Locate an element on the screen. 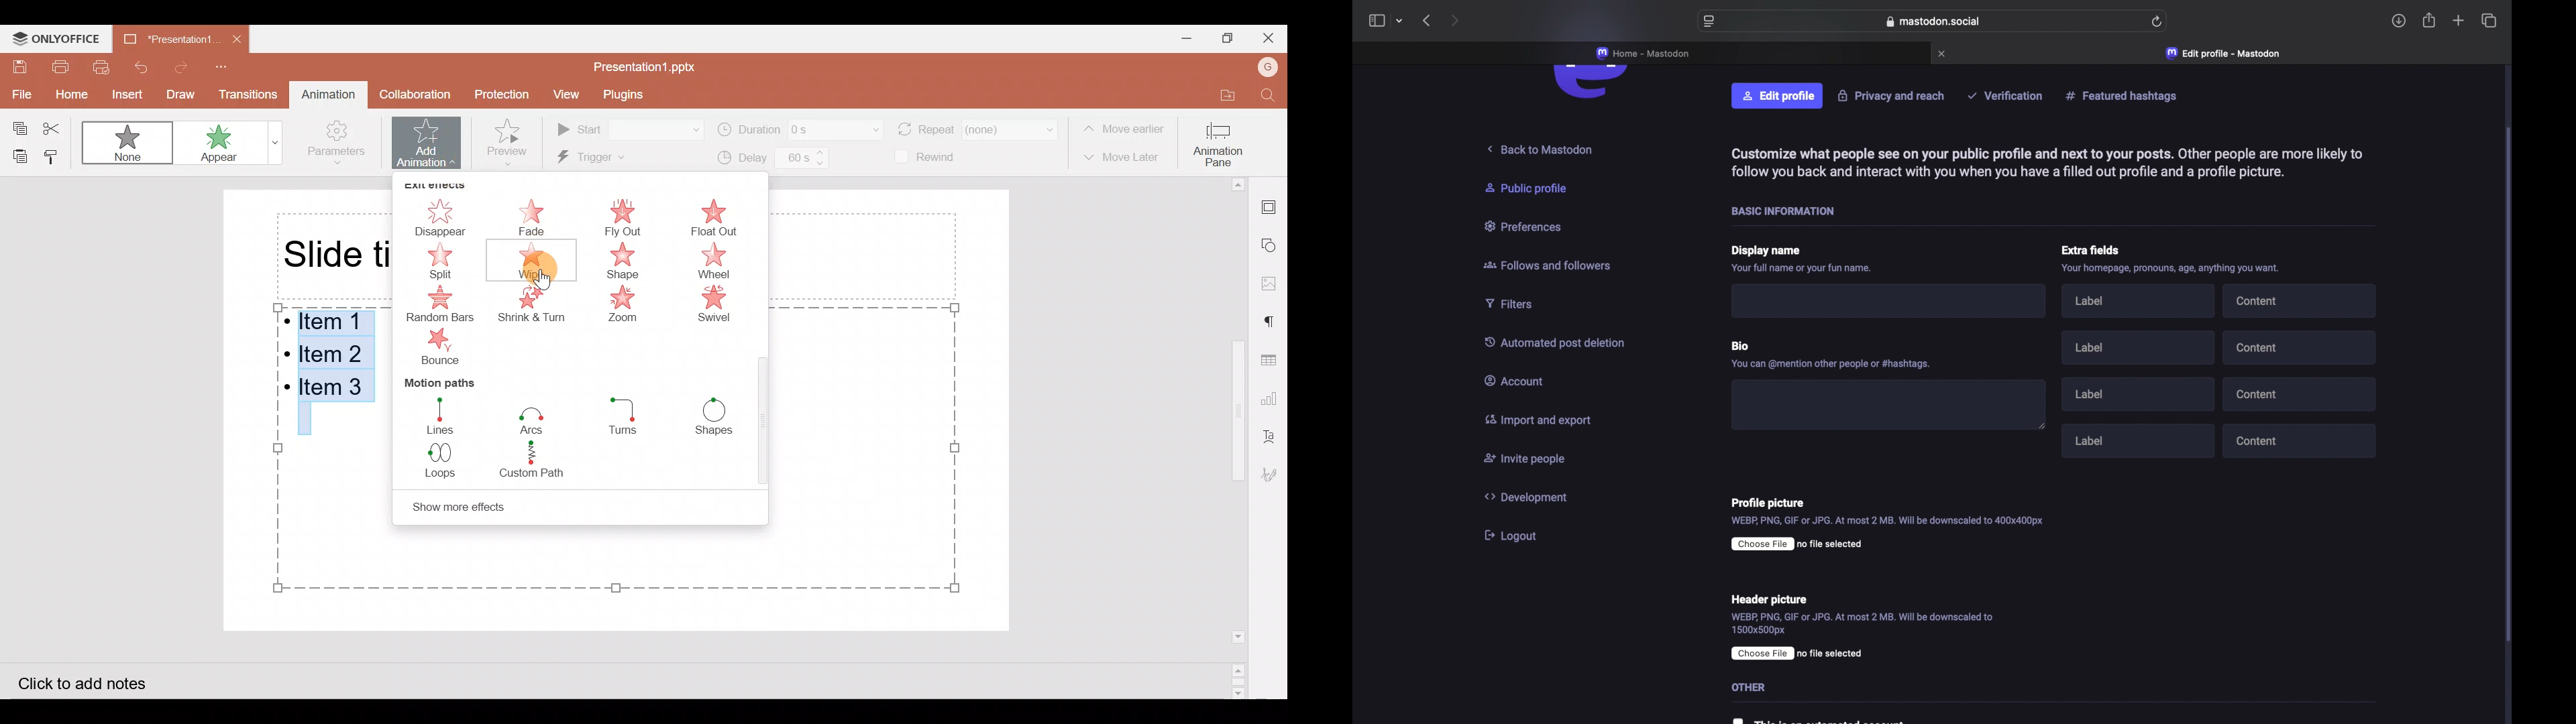 This screenshot has width=2576, height=728. Preview is located at coordinates (513, 142).